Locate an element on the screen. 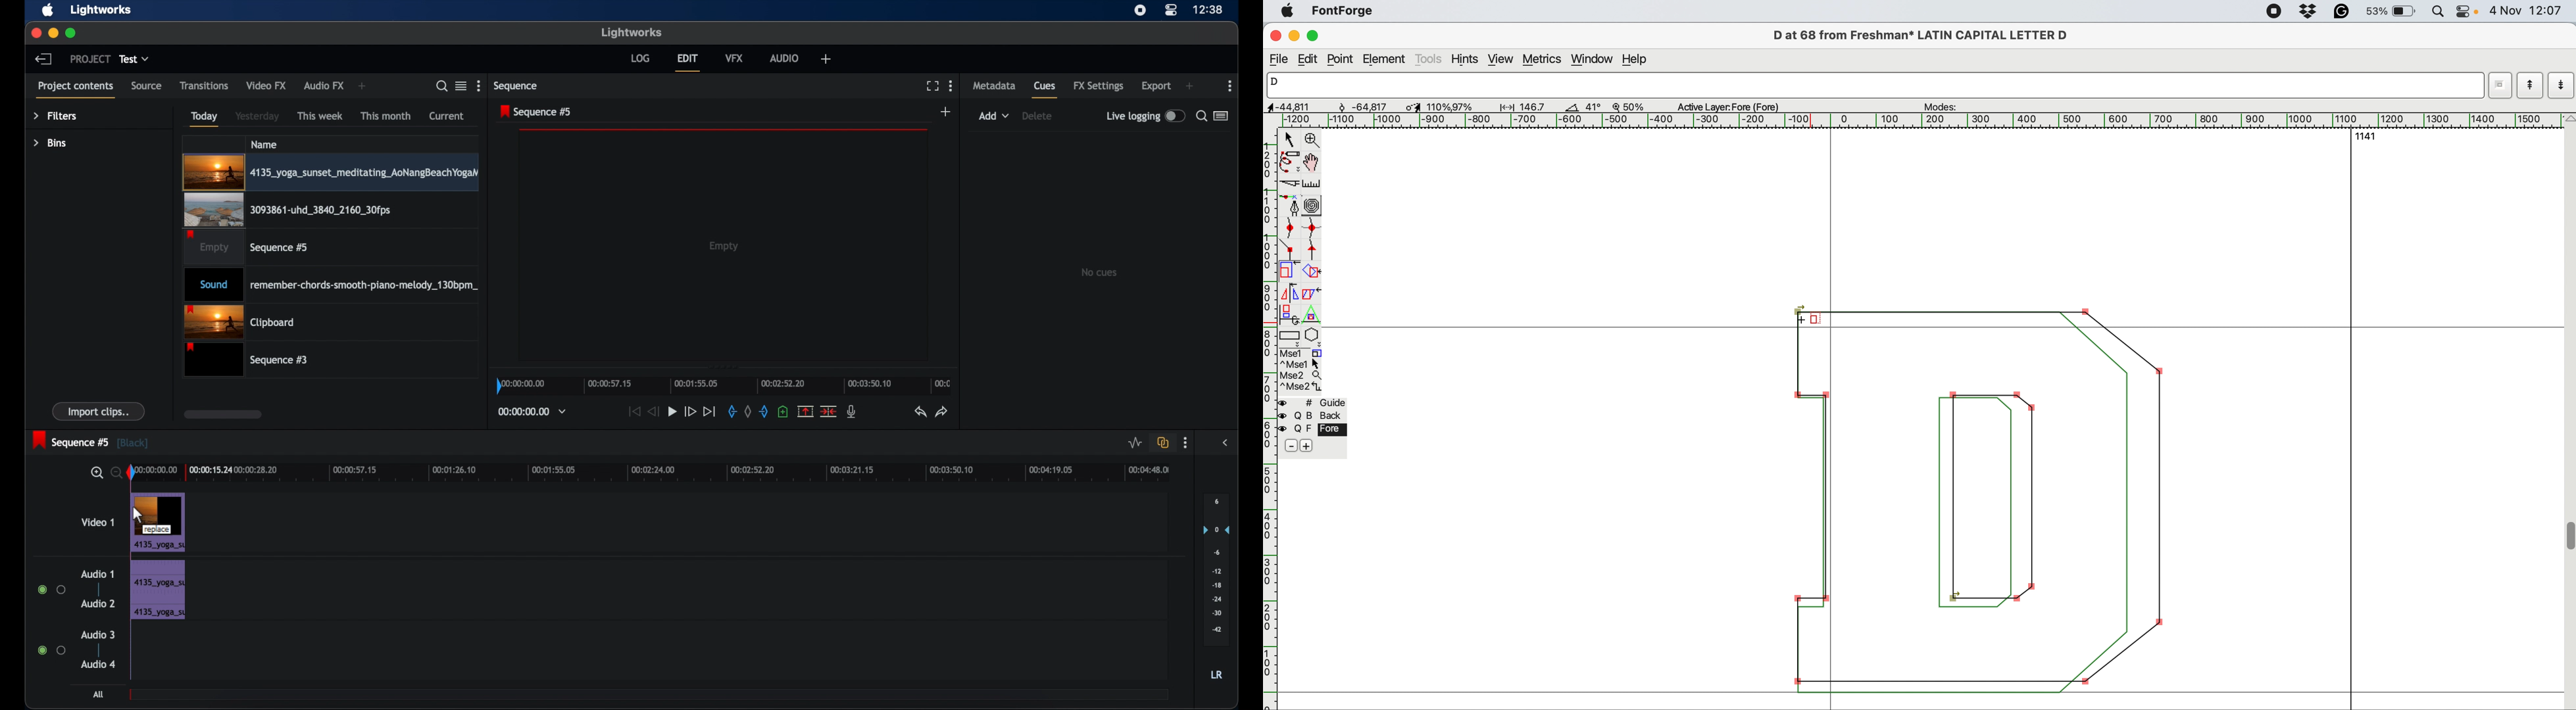  bins is located at coordinates (50, 143).